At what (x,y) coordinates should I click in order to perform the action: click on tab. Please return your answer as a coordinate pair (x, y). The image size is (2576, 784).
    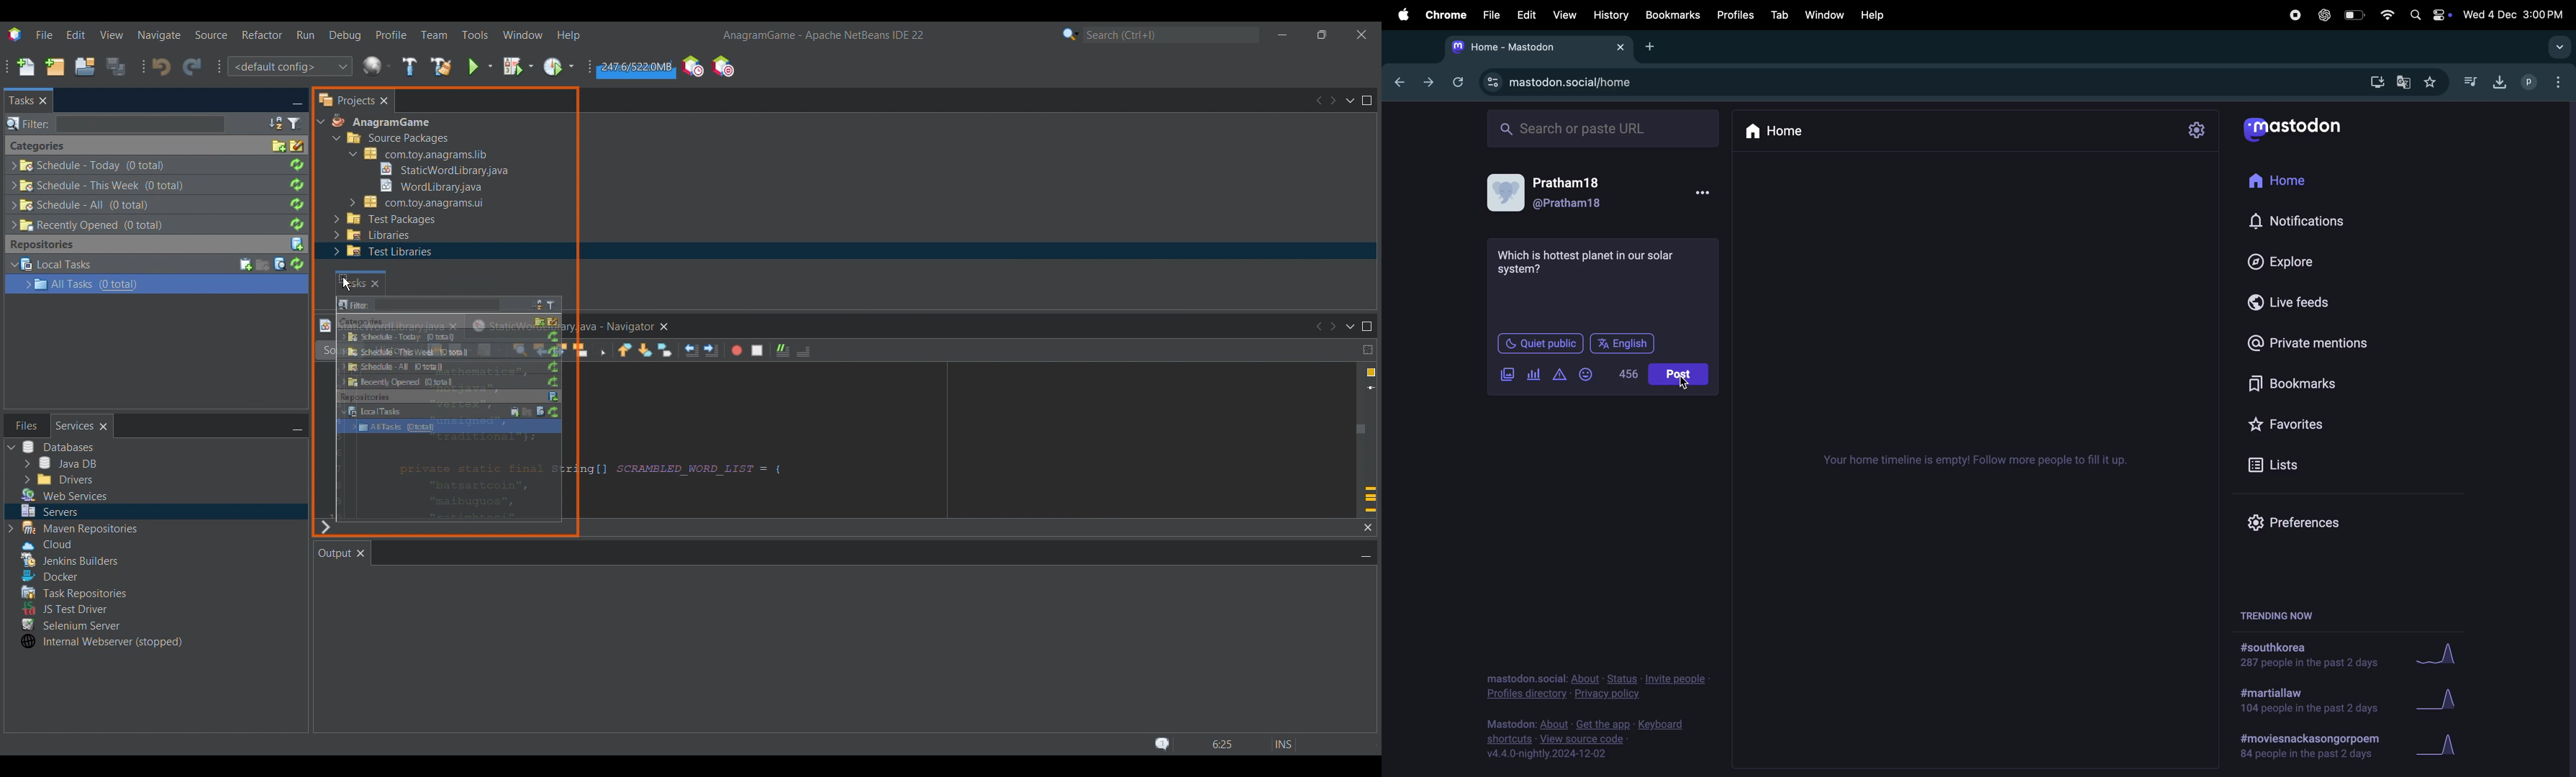
    Looking at the image, I should click on (1778, 15).